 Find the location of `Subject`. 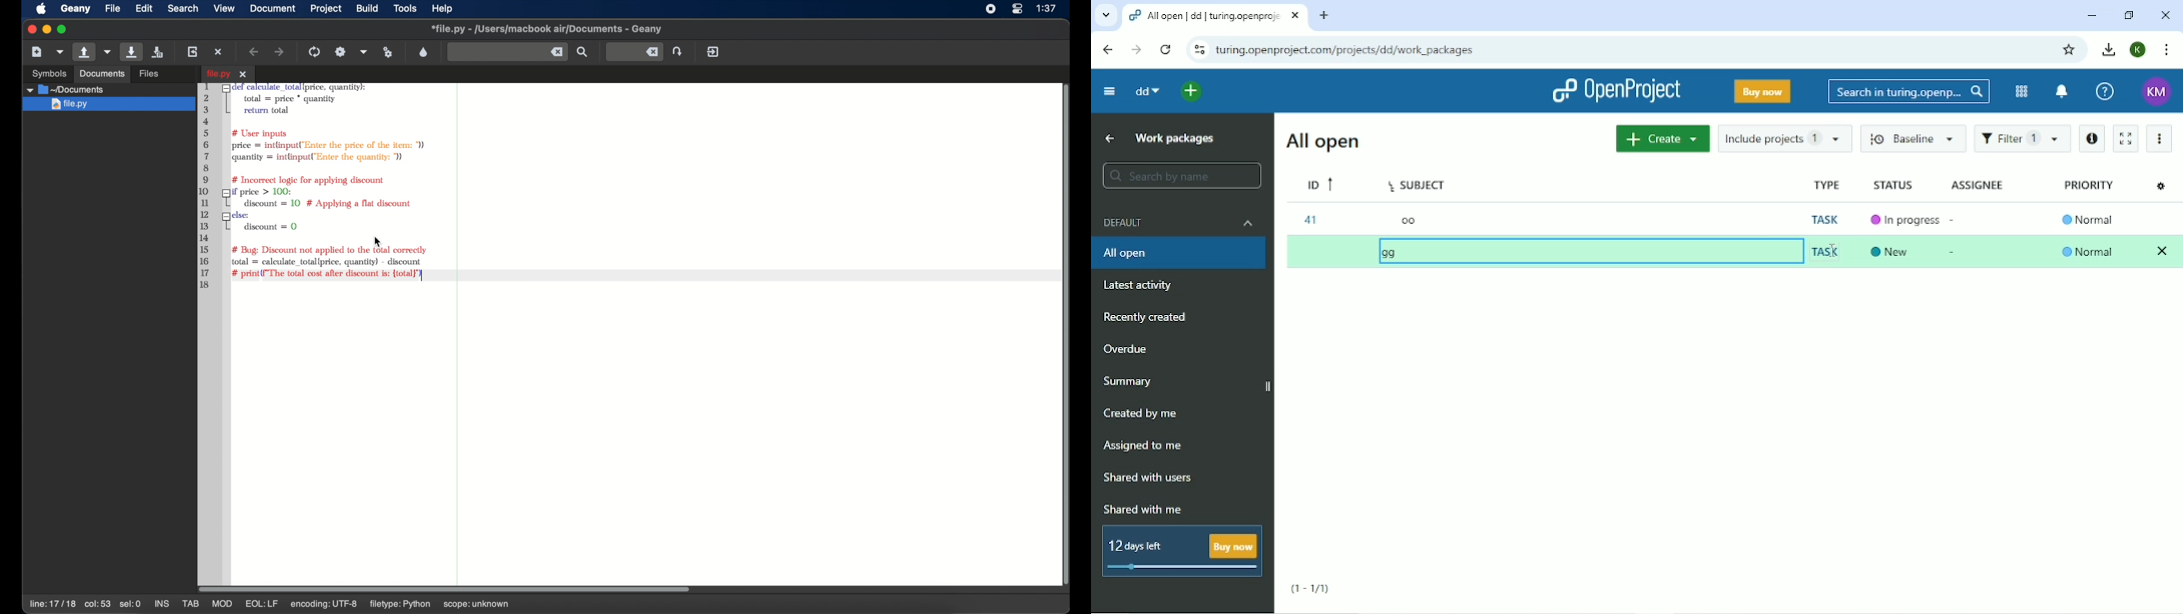

Subject is located at coordinates (1417, 186).